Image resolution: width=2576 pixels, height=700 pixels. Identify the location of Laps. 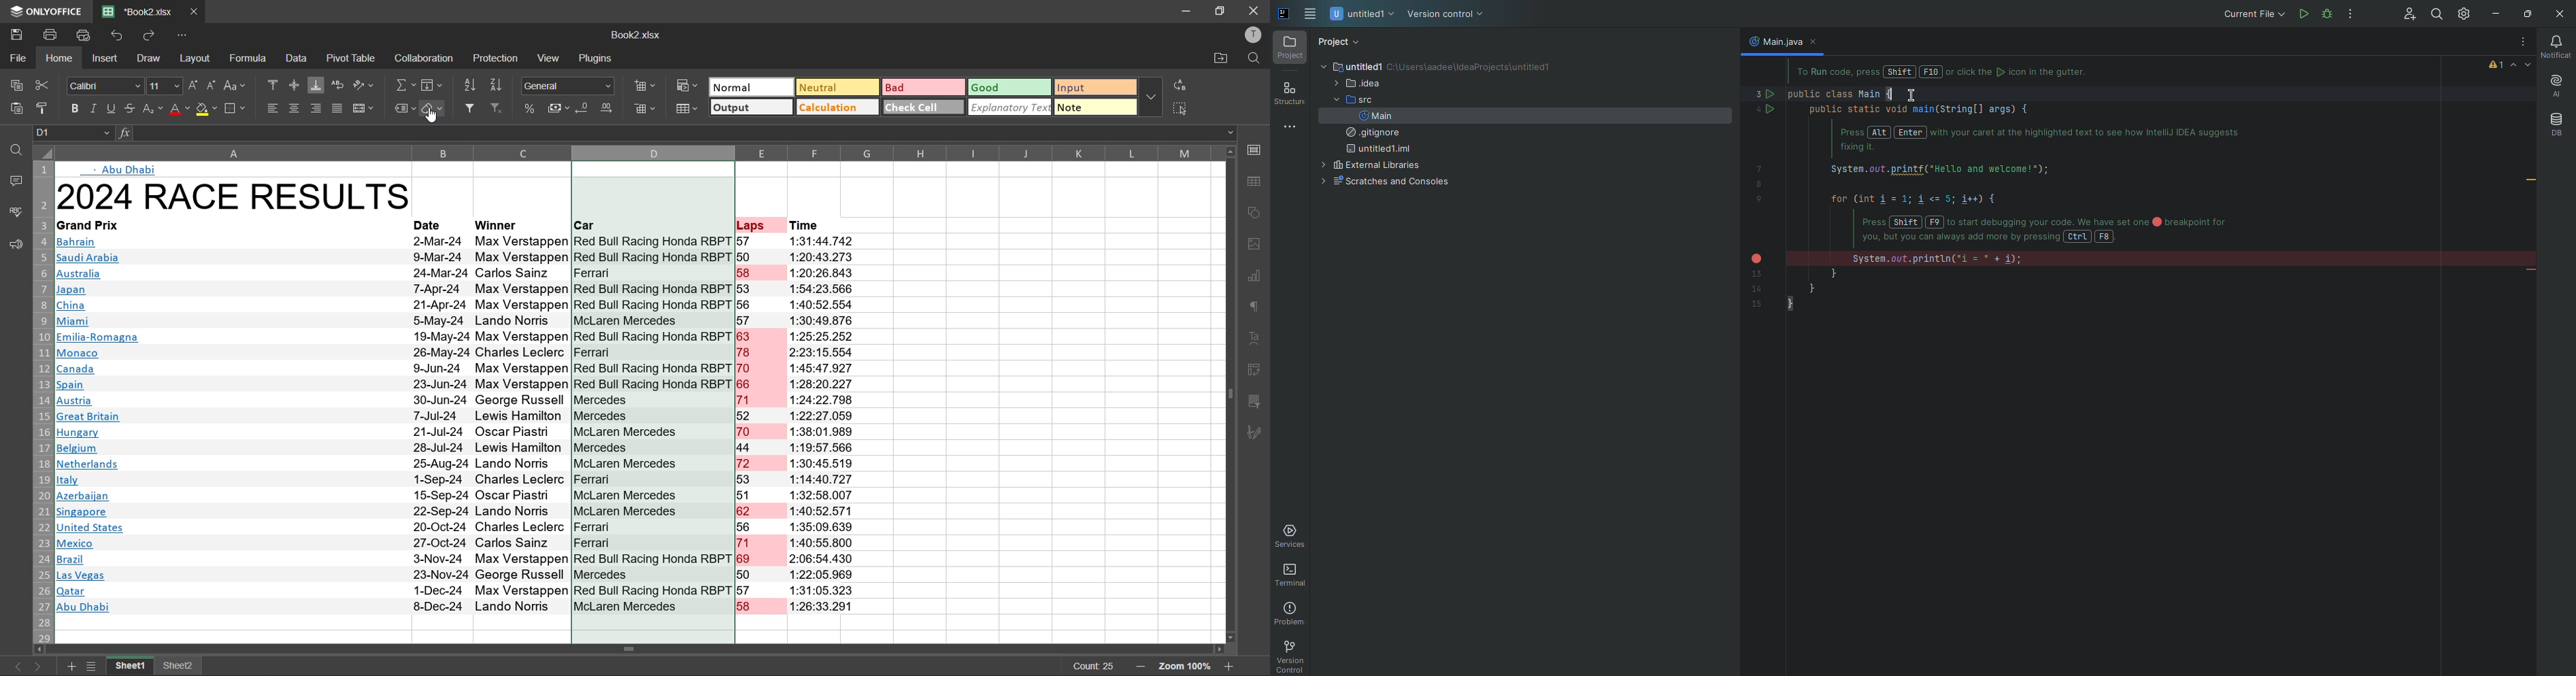
(750, 226).